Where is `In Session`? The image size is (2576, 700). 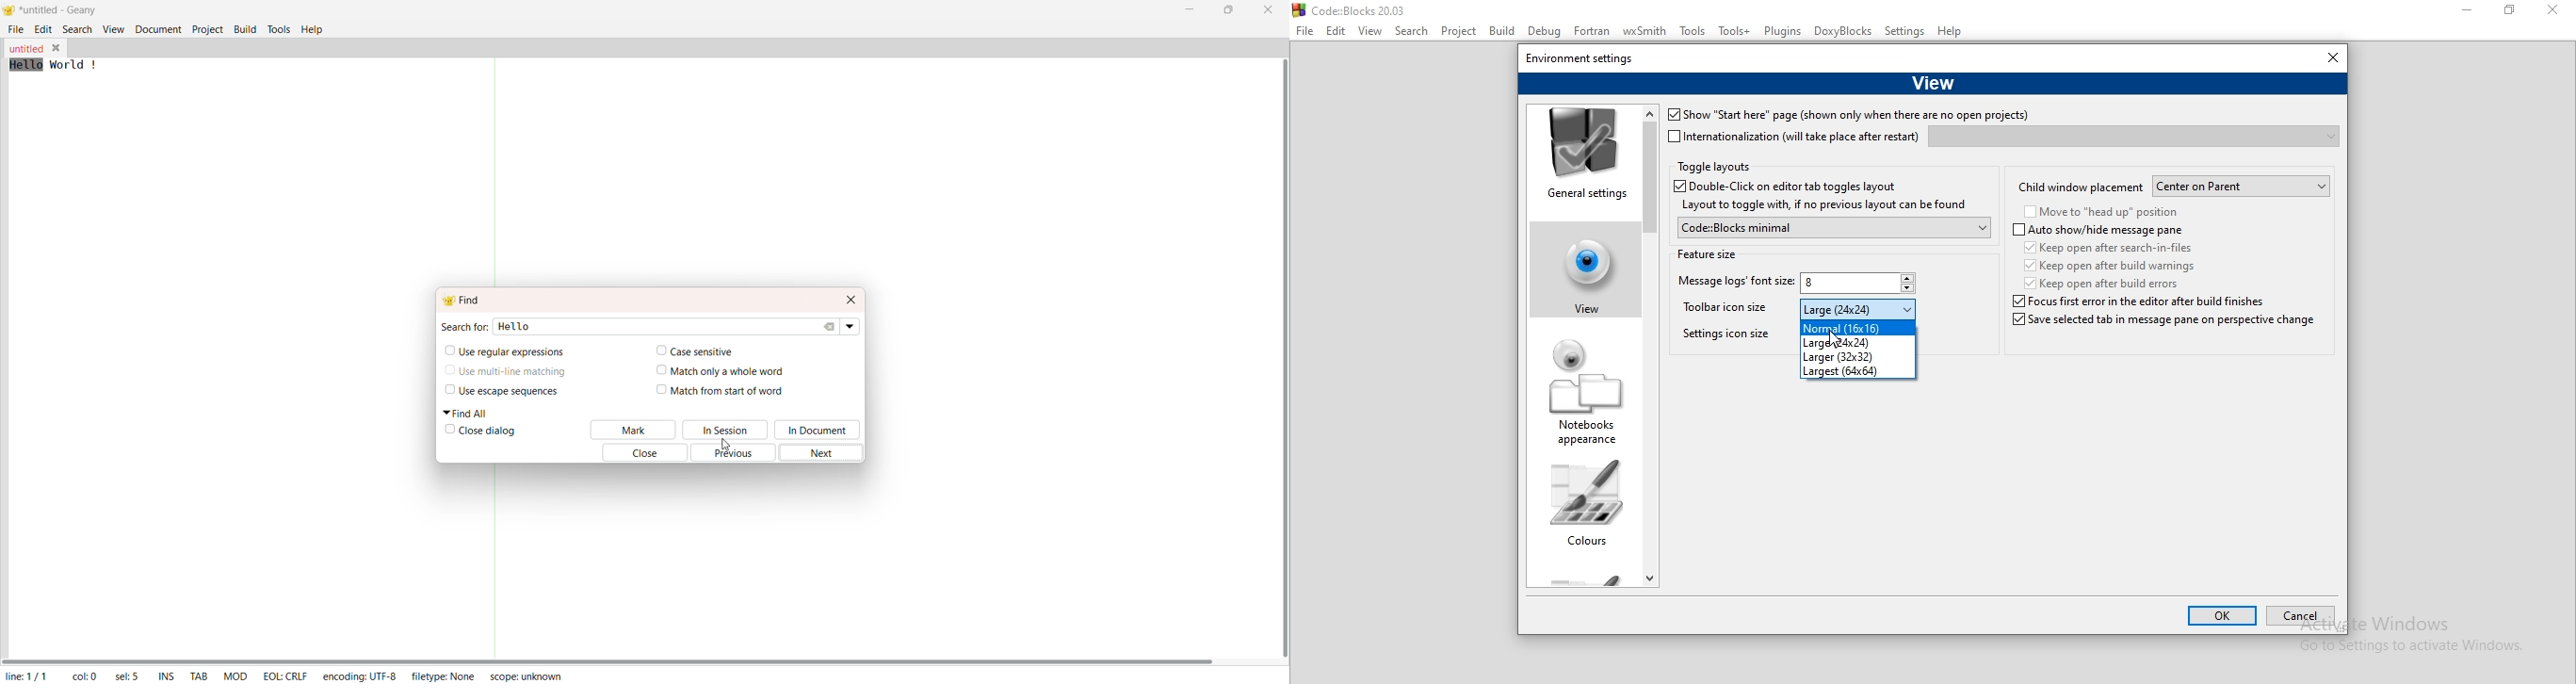
In Session is located at coordinates (727, 429).